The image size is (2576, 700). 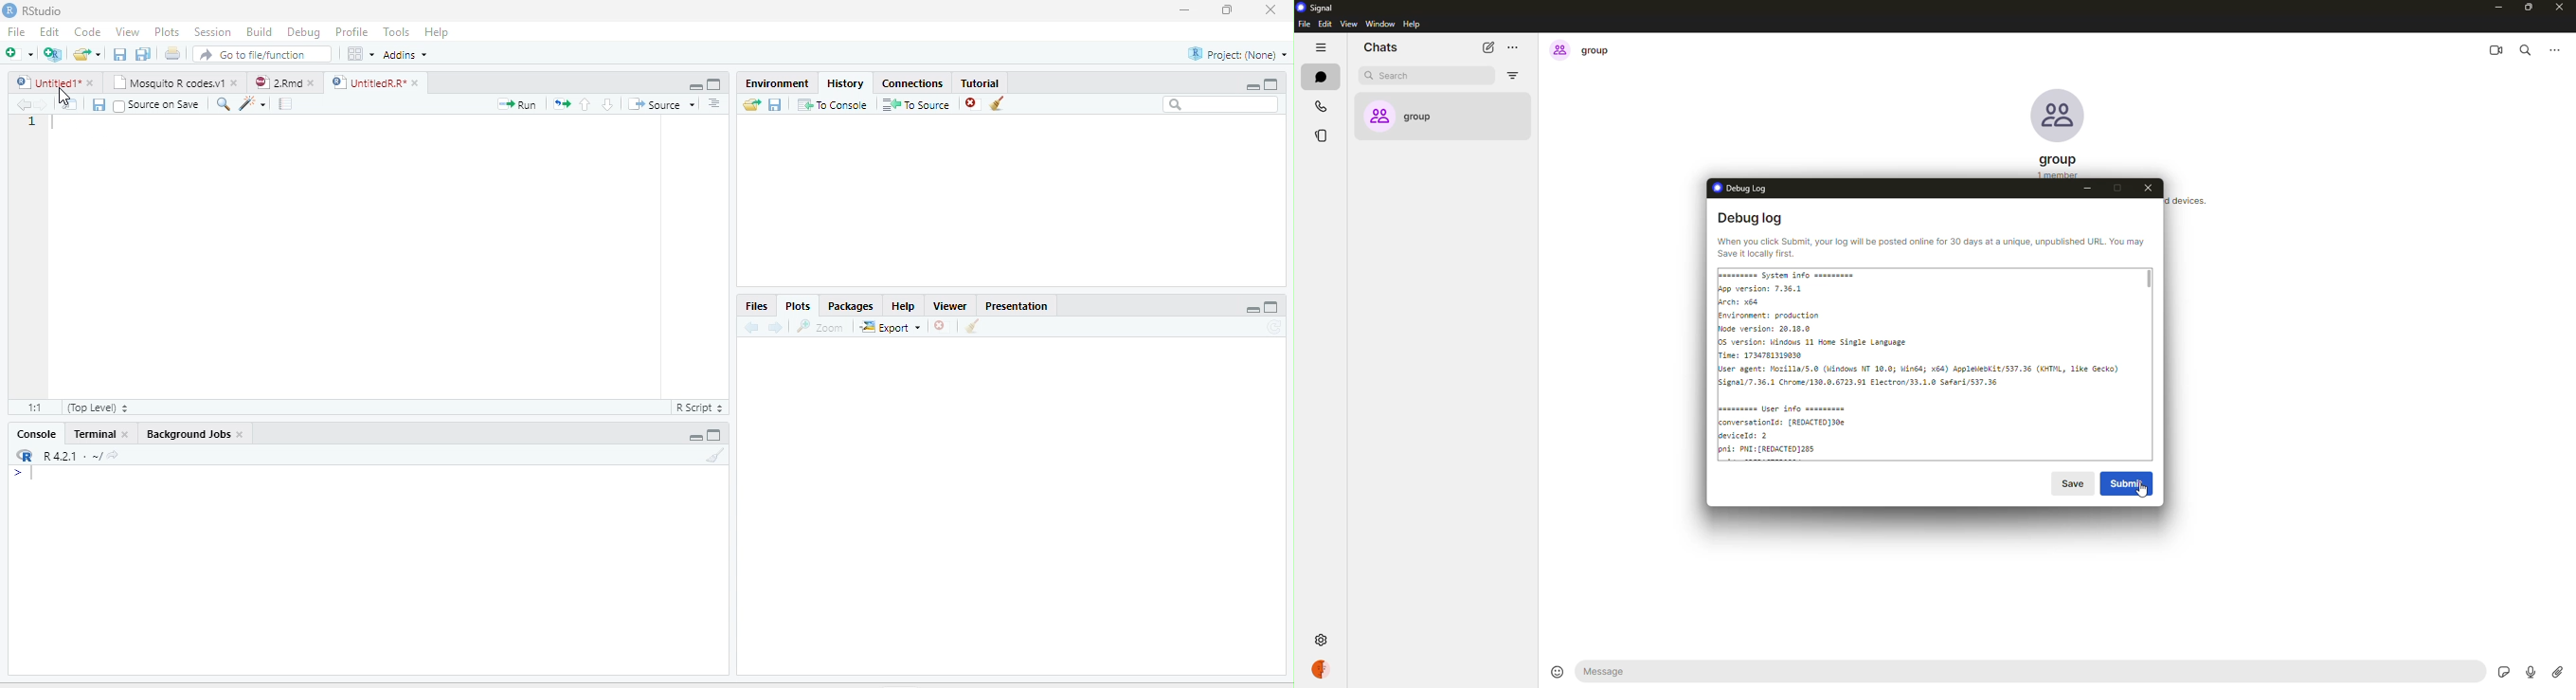 What do you see at coordinates (415, 82) in the screenshot?
I see `close` at bounding box center [415, 82].